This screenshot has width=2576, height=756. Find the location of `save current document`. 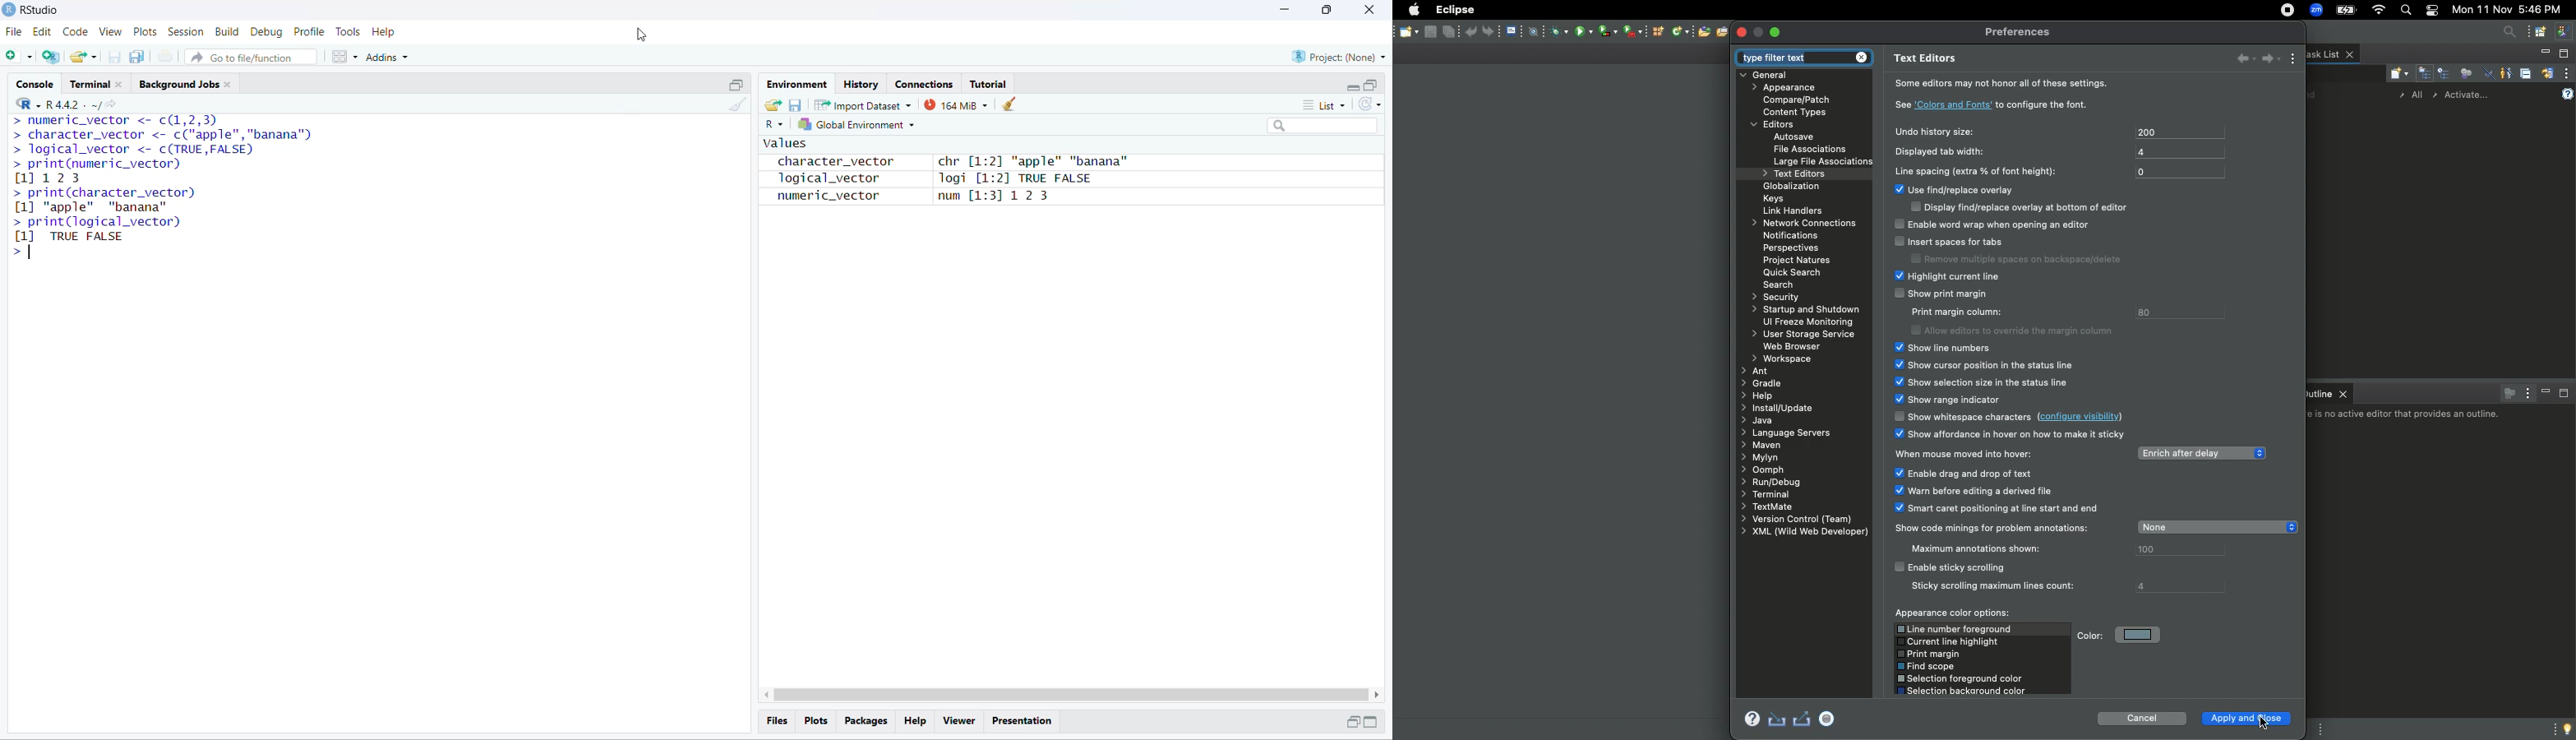

save current document is located at coordinates (114, 57).